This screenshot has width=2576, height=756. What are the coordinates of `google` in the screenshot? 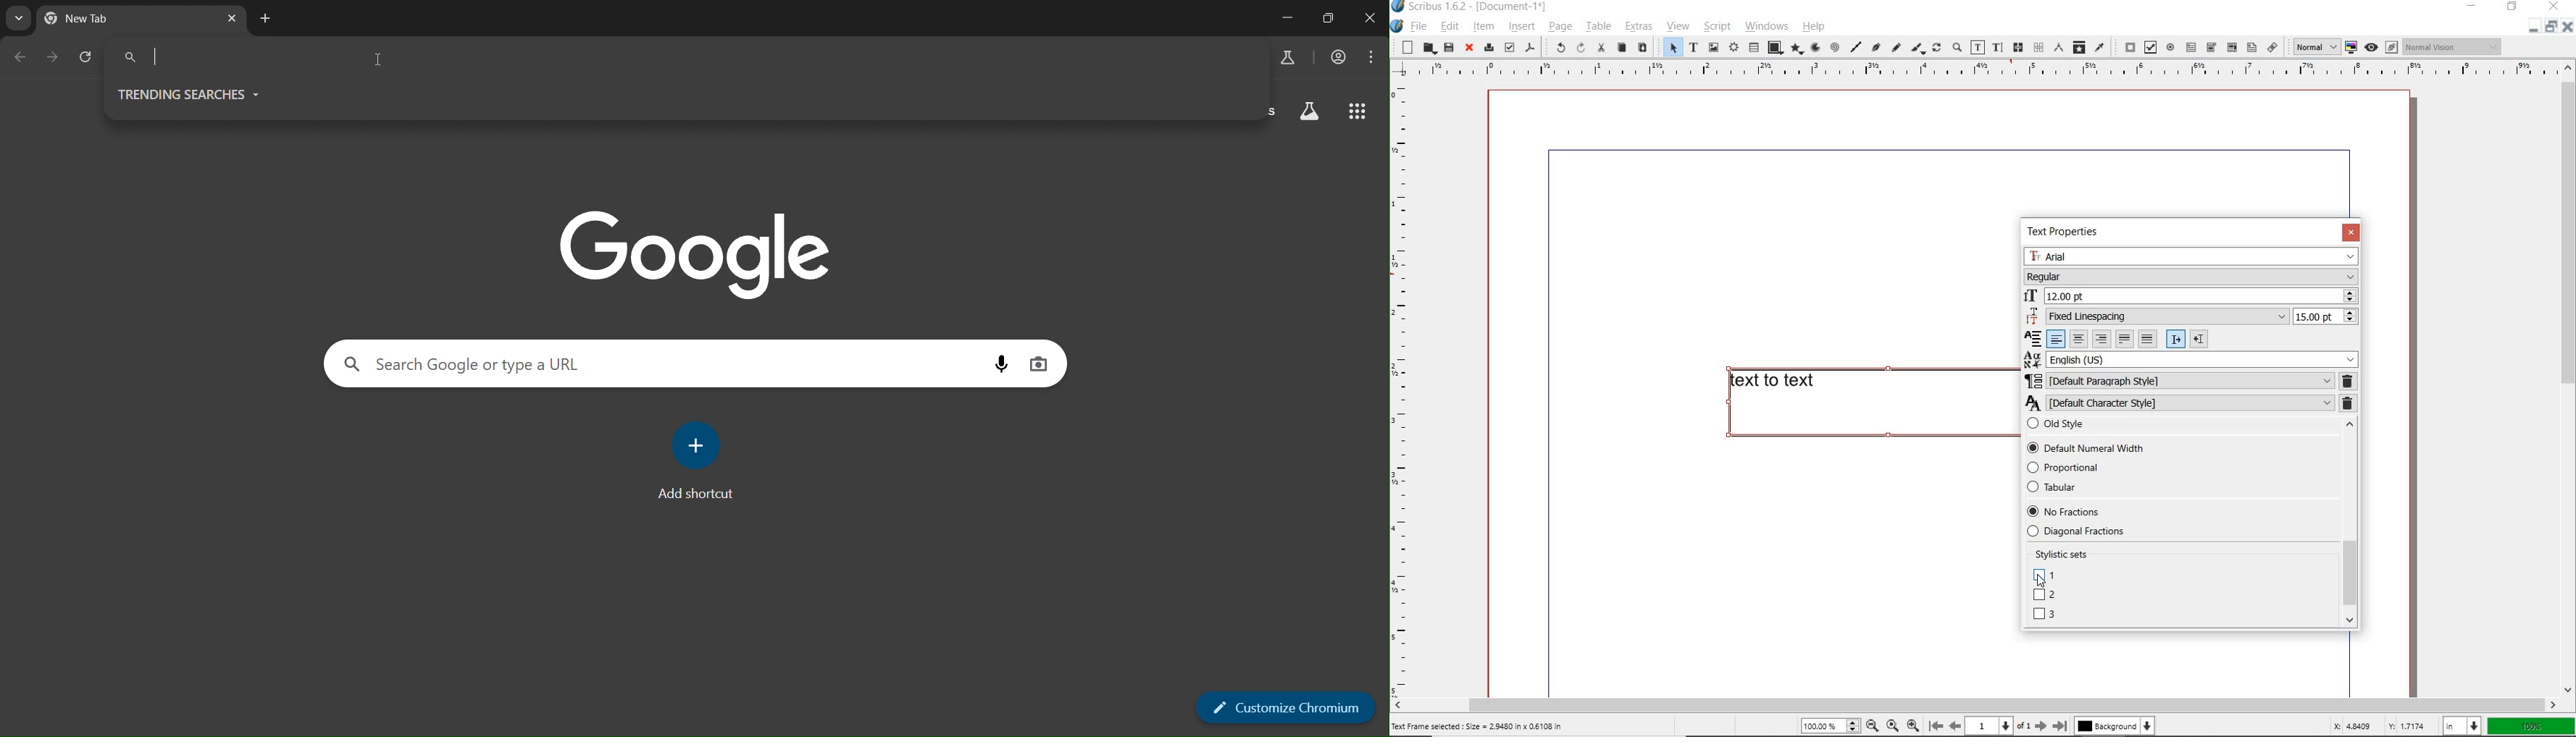 It's located at (693, 256).